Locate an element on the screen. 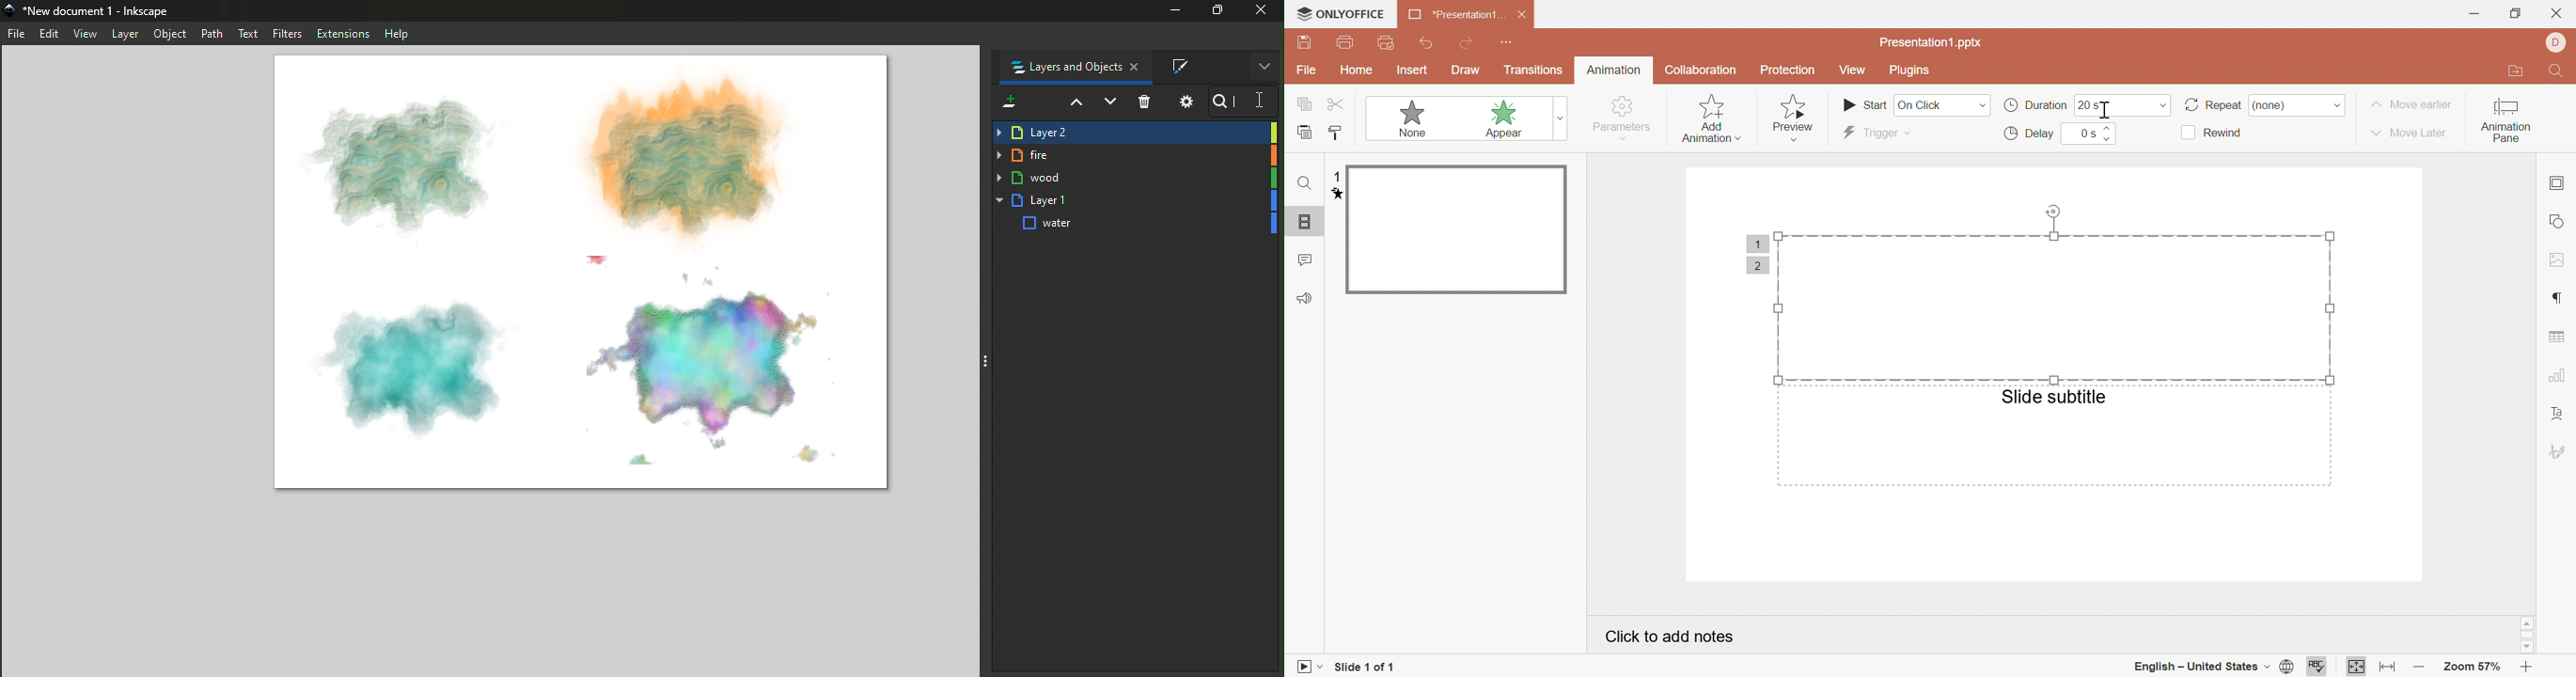  paste is located at coordinates (1304, 131).